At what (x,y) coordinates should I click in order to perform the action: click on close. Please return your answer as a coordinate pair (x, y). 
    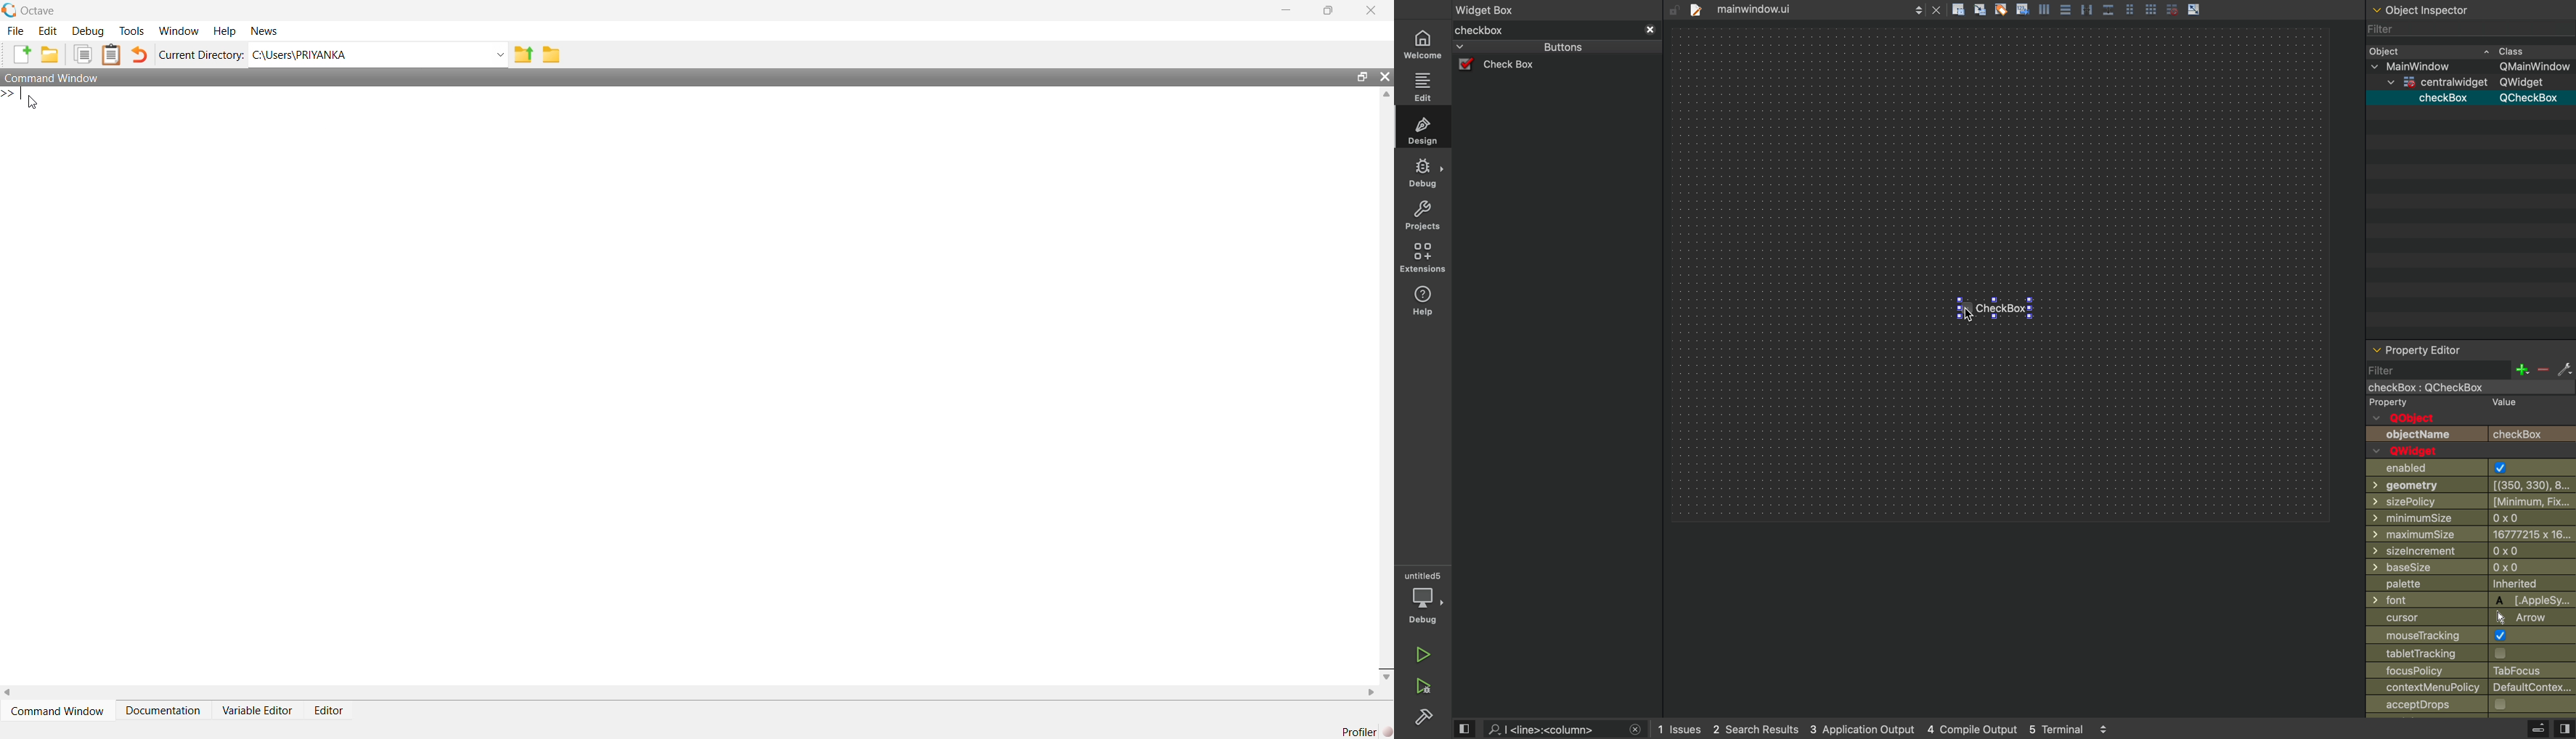
    Looking at the image, I should click on (1650, 31).